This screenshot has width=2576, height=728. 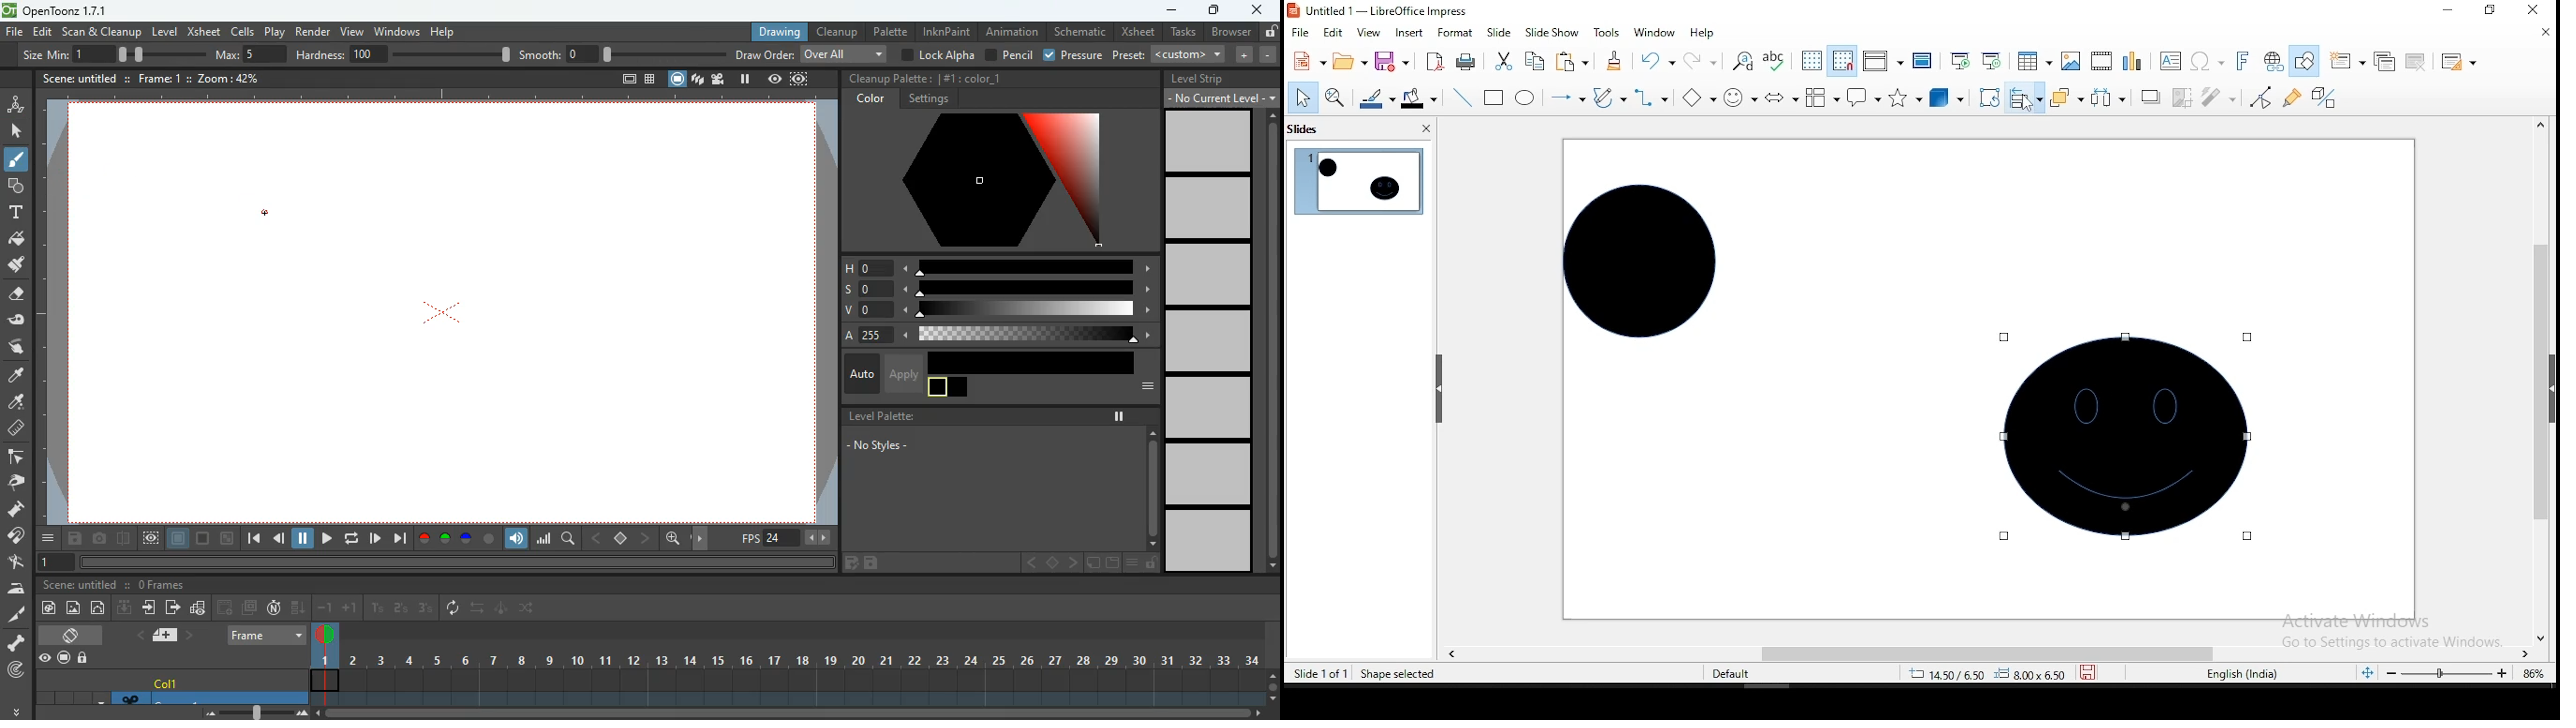 What do you see at coordinates (1419, 98) in the screenshot?
I see `paint bucket tool` at bounding box center [1419, 98].